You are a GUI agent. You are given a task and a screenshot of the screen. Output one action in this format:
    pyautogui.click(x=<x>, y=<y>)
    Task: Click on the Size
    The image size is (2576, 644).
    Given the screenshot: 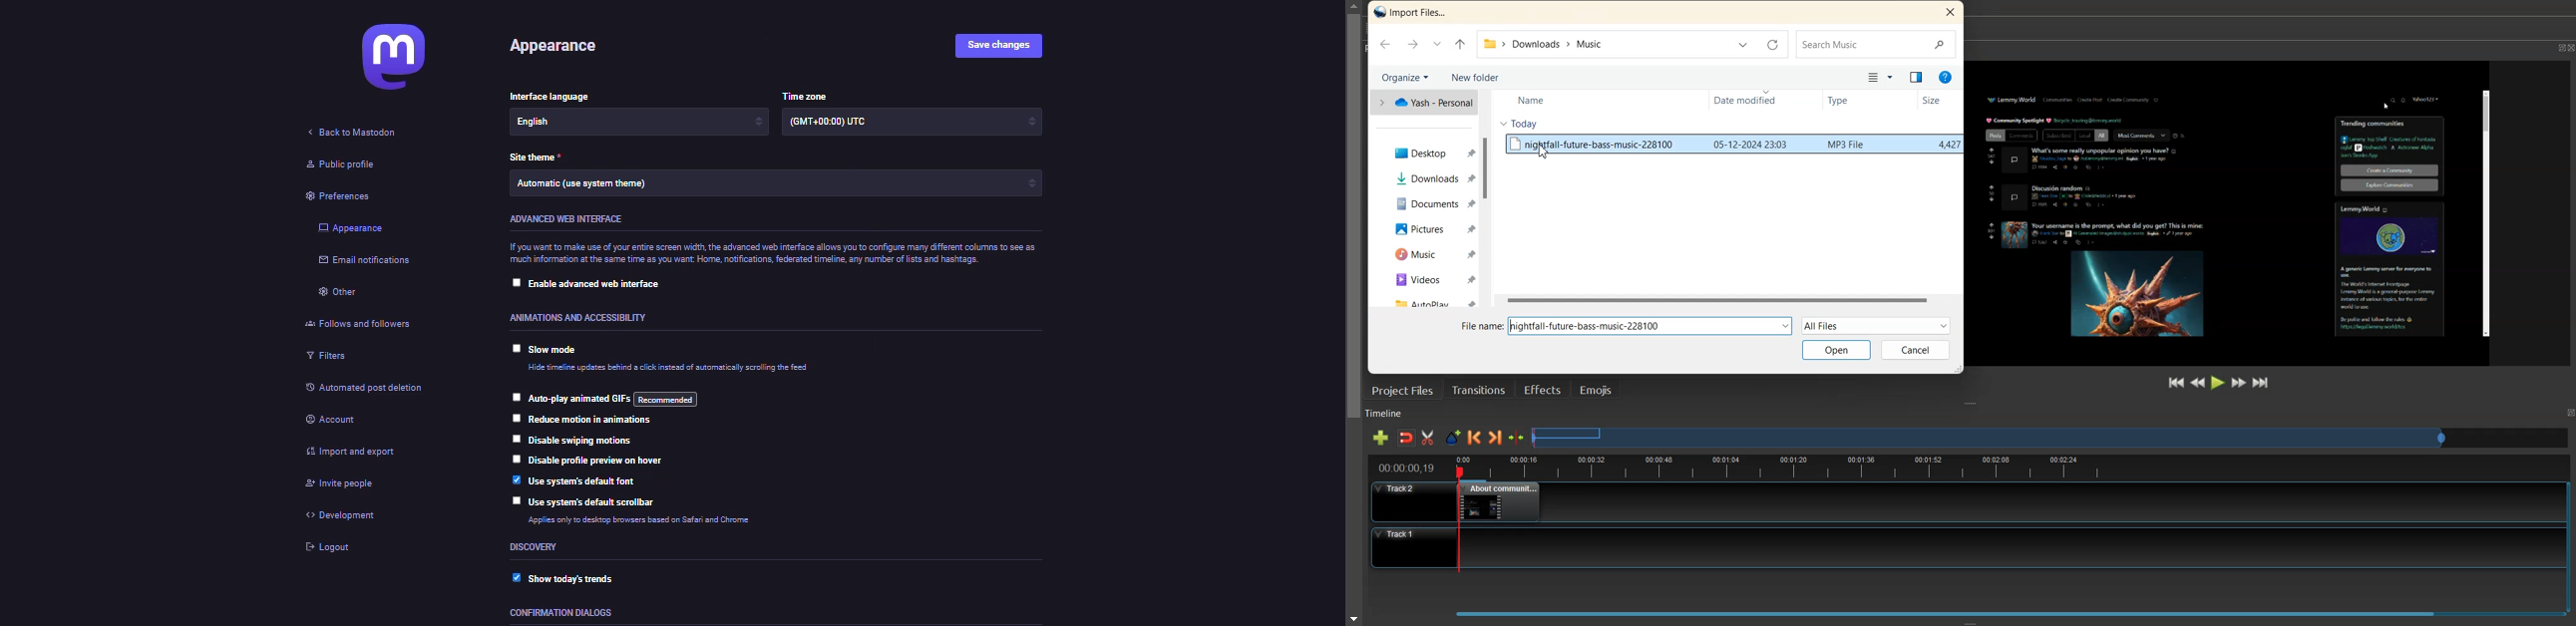 What is the action you would take?
    pyautogui.click(x=1941, y=99)
    